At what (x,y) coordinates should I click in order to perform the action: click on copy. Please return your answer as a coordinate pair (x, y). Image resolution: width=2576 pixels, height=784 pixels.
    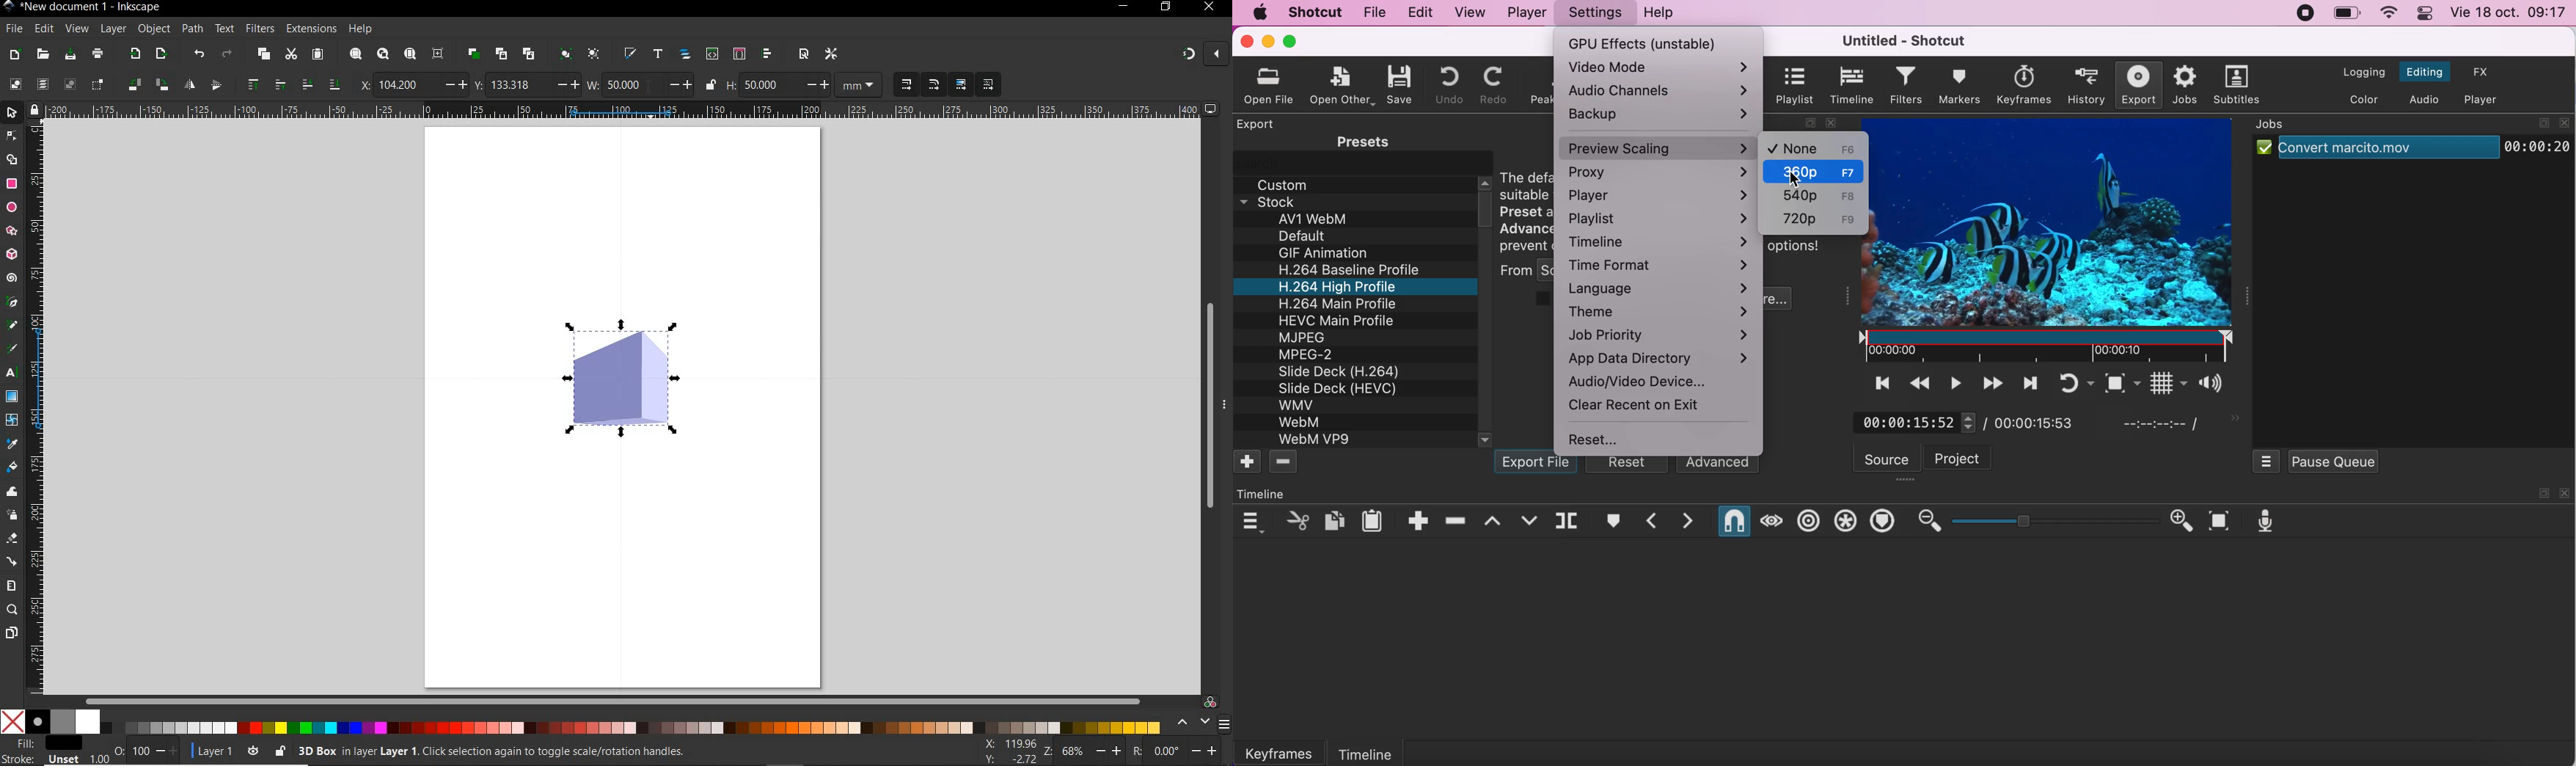
    Looking at the image, I should click on (1335, 519).